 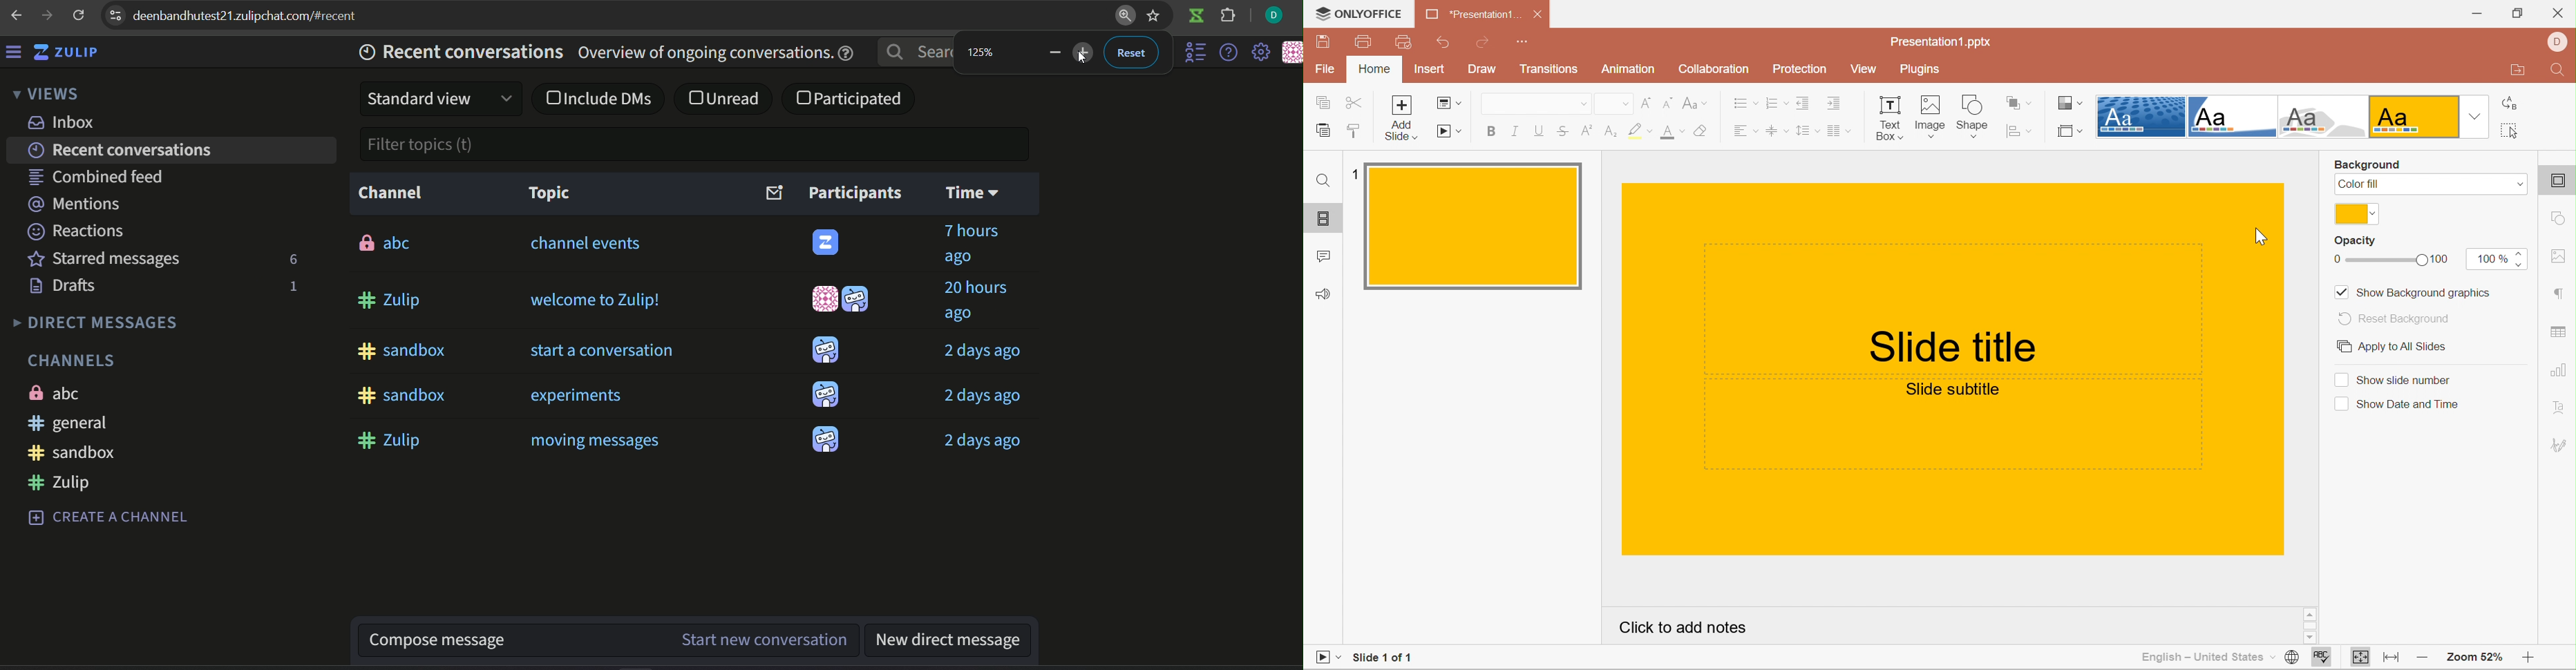 I want to click on number, so click(x=985, y=52).